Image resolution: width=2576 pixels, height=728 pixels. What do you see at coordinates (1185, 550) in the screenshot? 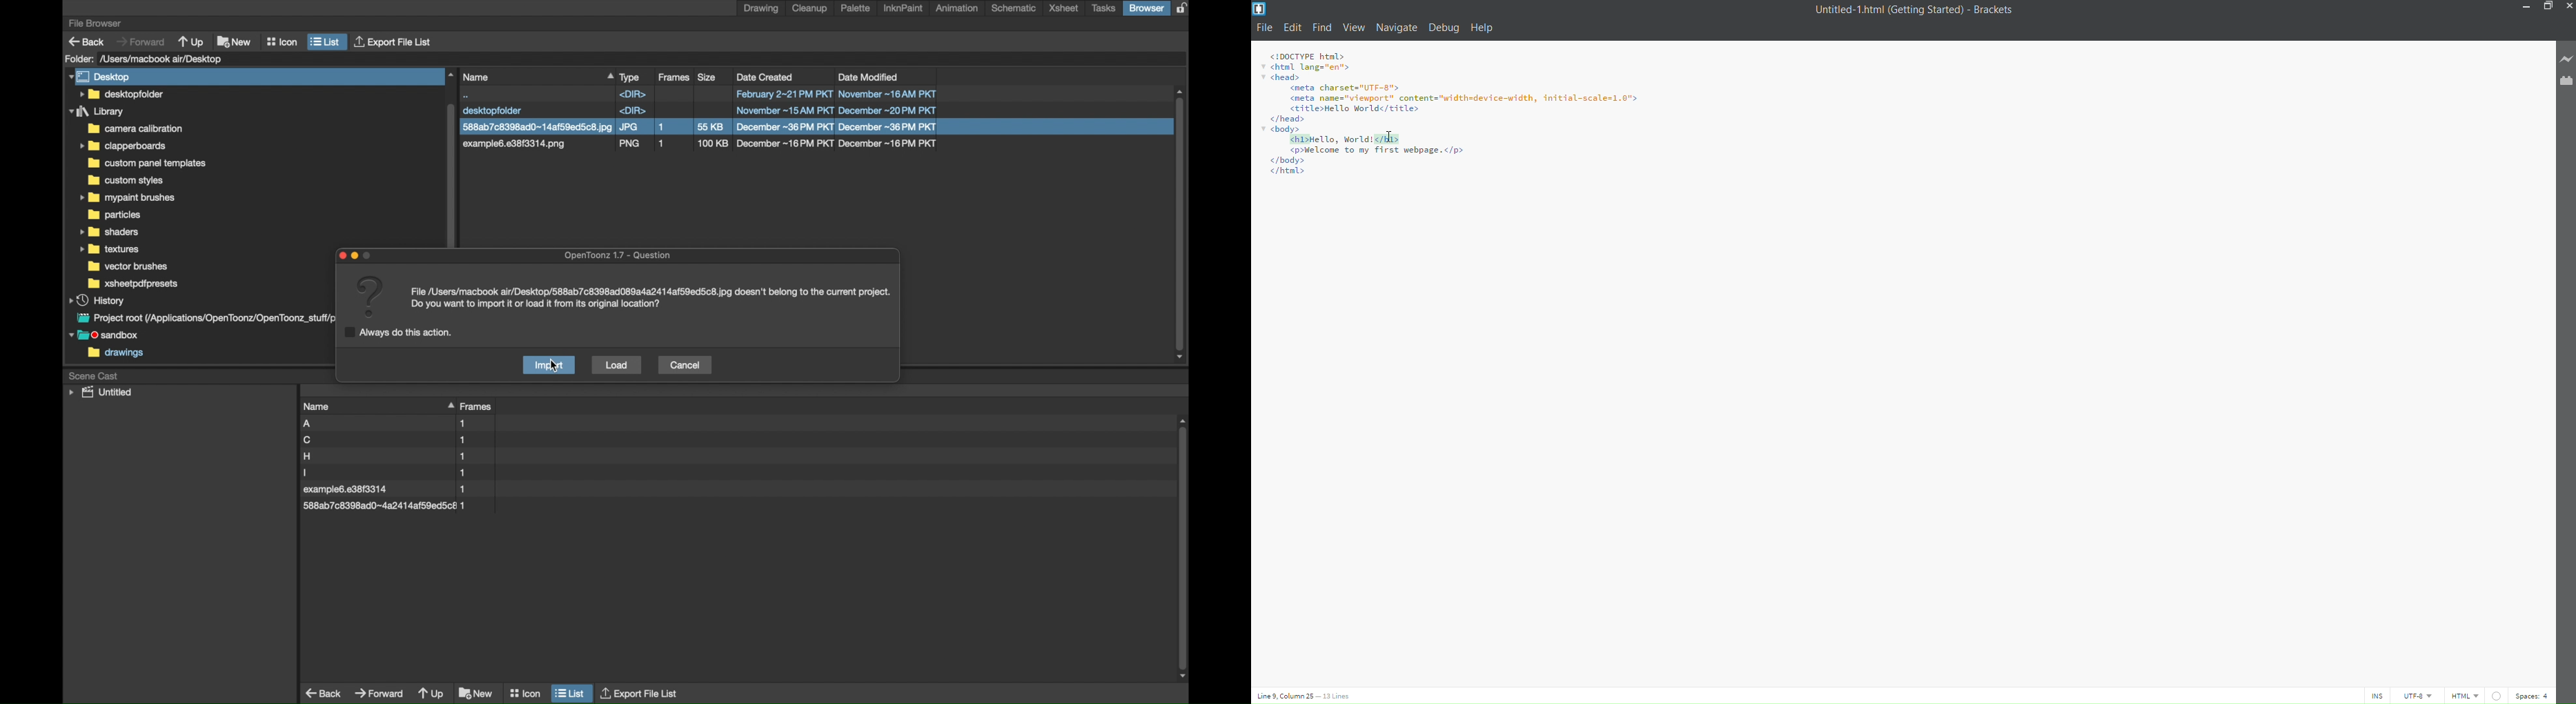
I see `scroll box` at bounding box center [1185, 550].